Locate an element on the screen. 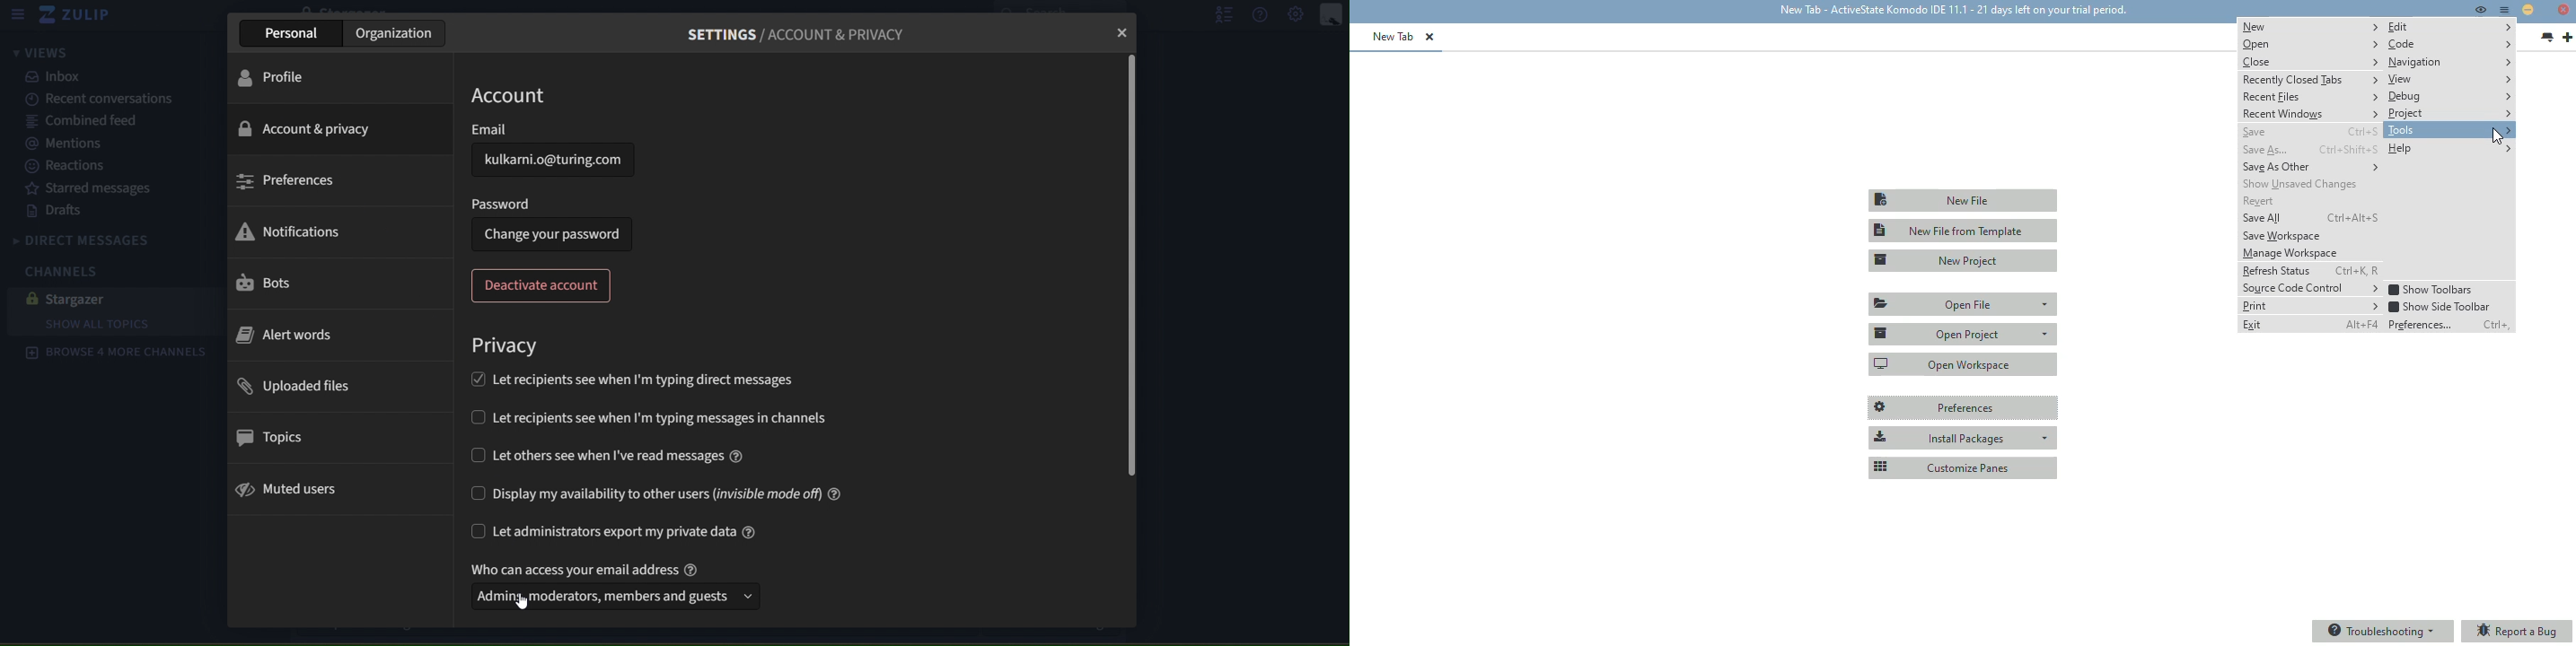  help is located at coordinates (1262, 14).